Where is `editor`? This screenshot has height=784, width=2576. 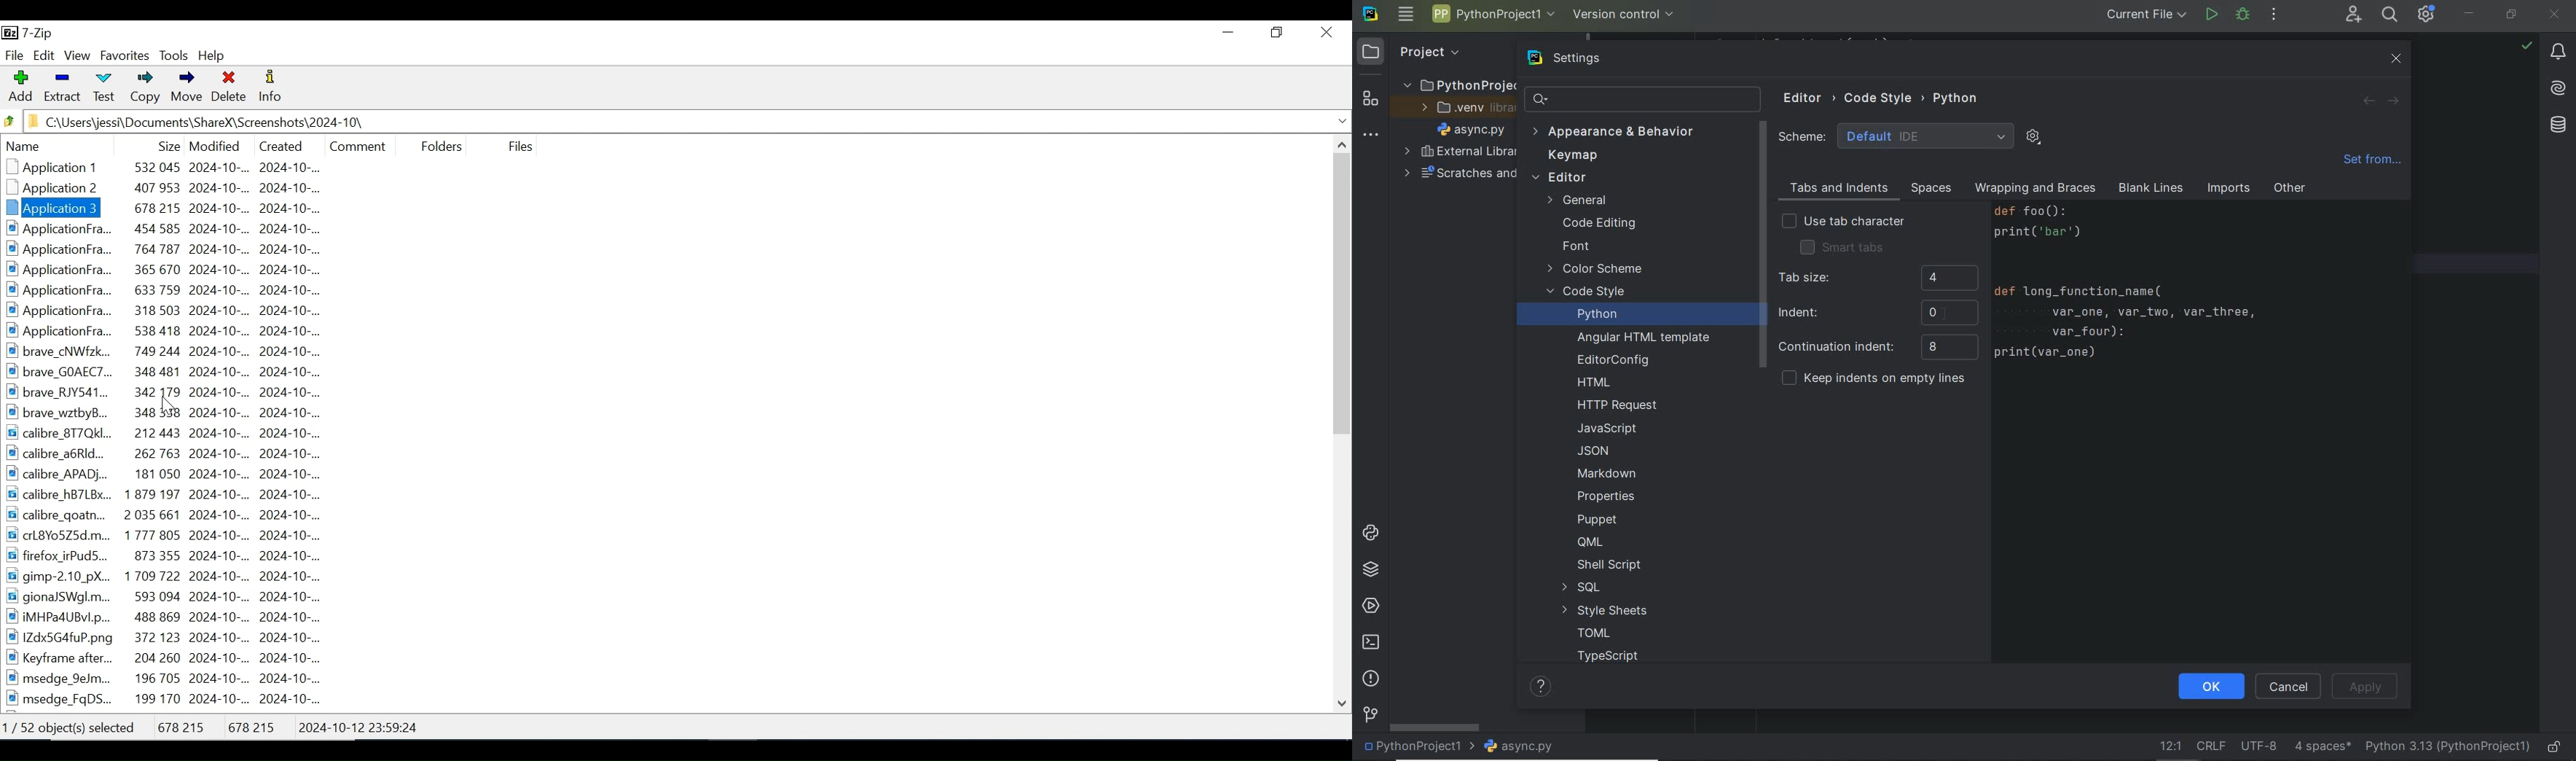 editor is located at coordinates (1559, 179).